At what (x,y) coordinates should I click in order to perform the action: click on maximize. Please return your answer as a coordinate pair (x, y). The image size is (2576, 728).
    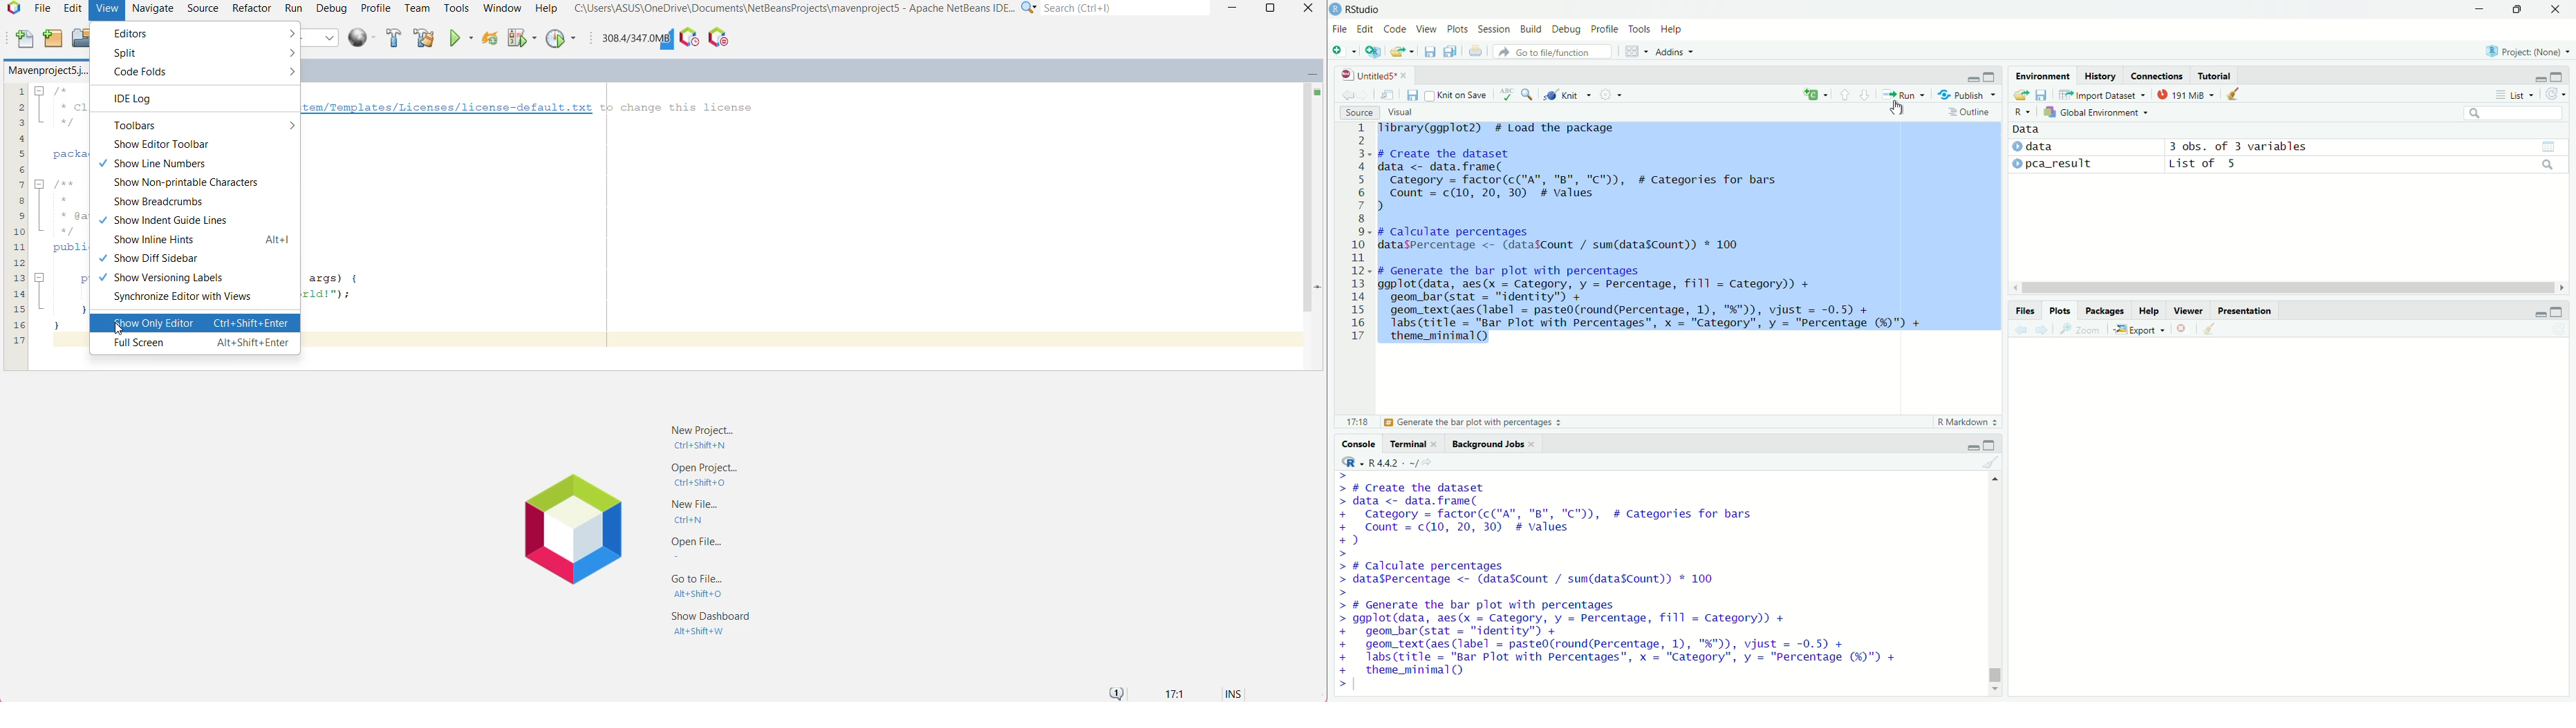
    Looking at the image, I should click on (2518, 10).